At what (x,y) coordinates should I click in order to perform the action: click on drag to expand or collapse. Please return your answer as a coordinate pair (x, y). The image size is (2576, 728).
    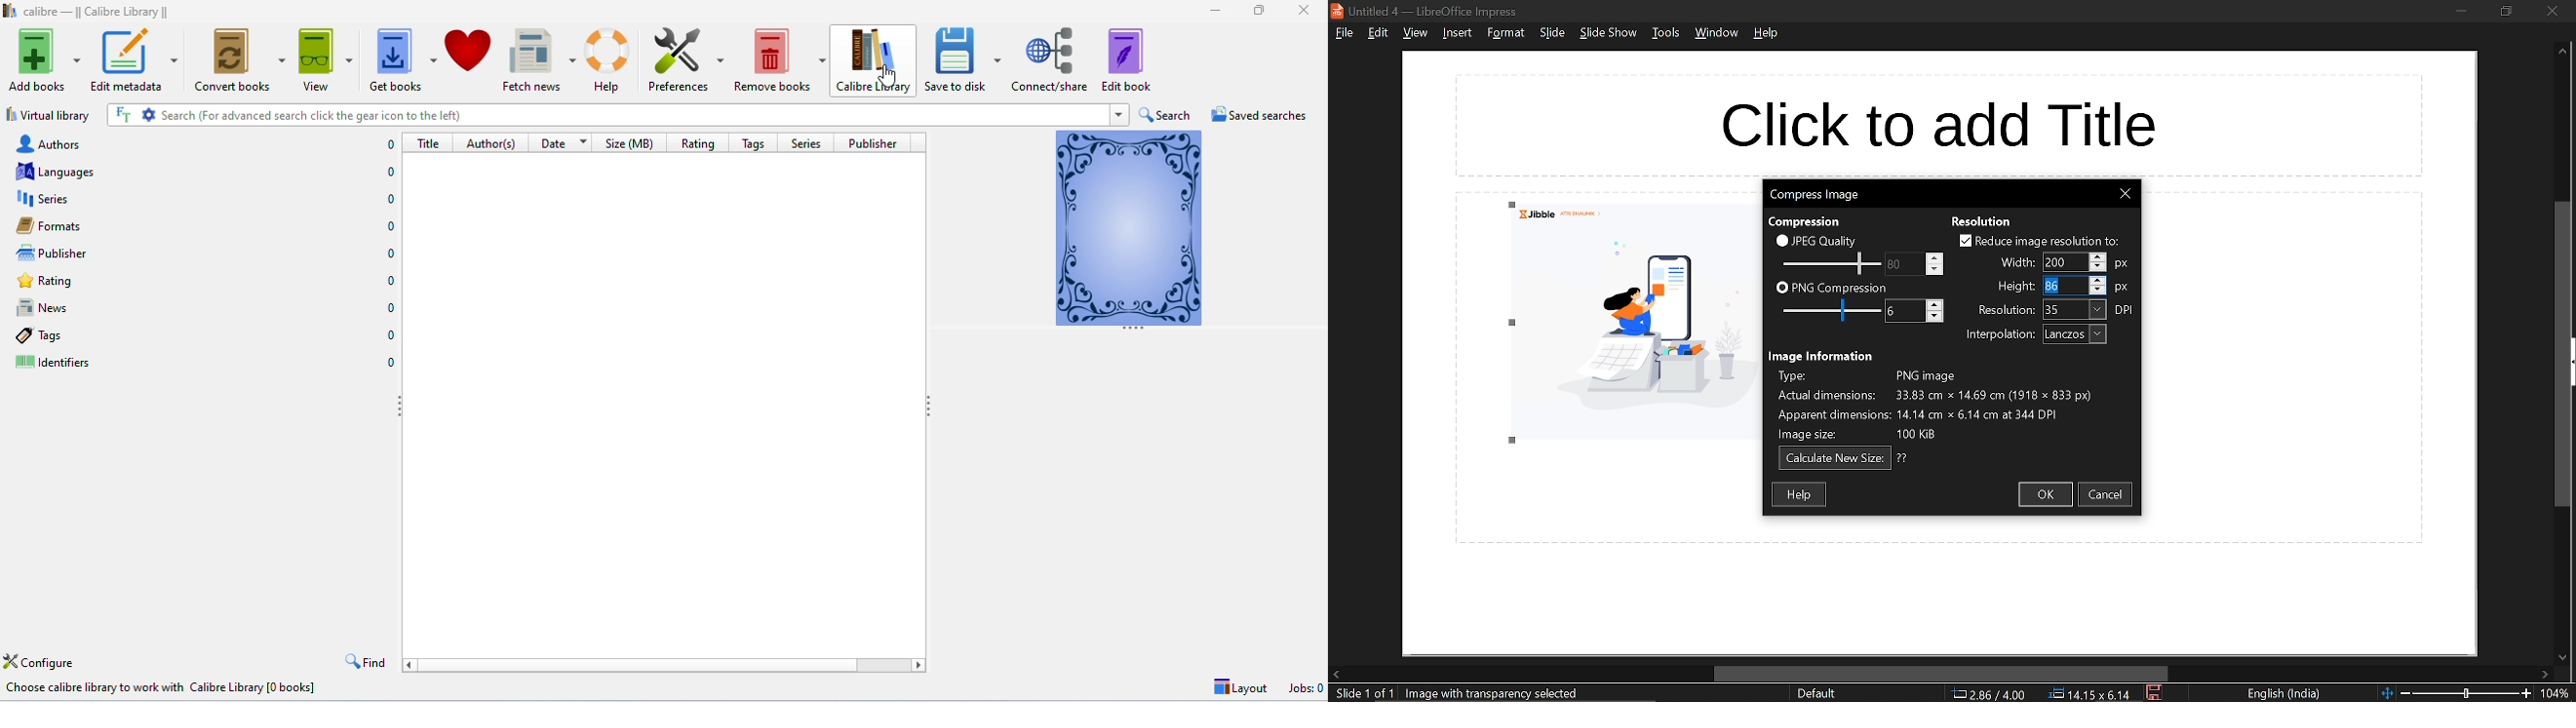
    Looking at the image, I should click on (401, 410).